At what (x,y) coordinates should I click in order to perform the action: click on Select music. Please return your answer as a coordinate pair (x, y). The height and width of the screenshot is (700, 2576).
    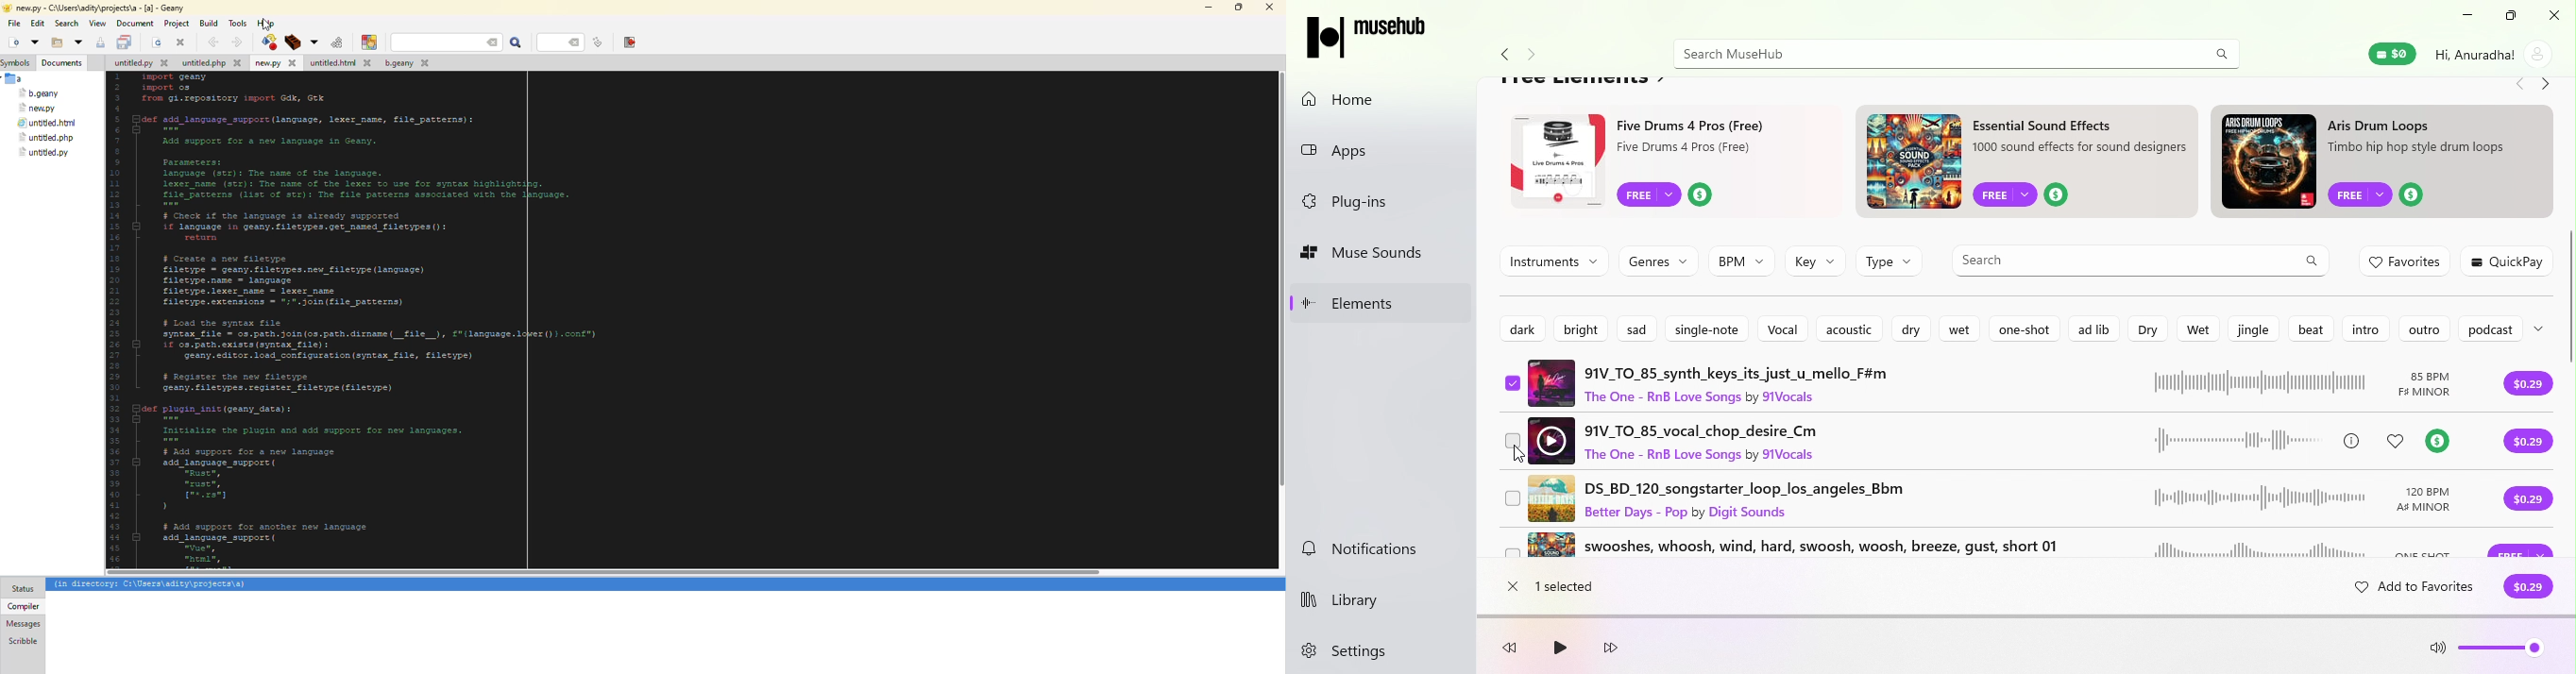
    Looking at the image, I should click on (1513, 386).